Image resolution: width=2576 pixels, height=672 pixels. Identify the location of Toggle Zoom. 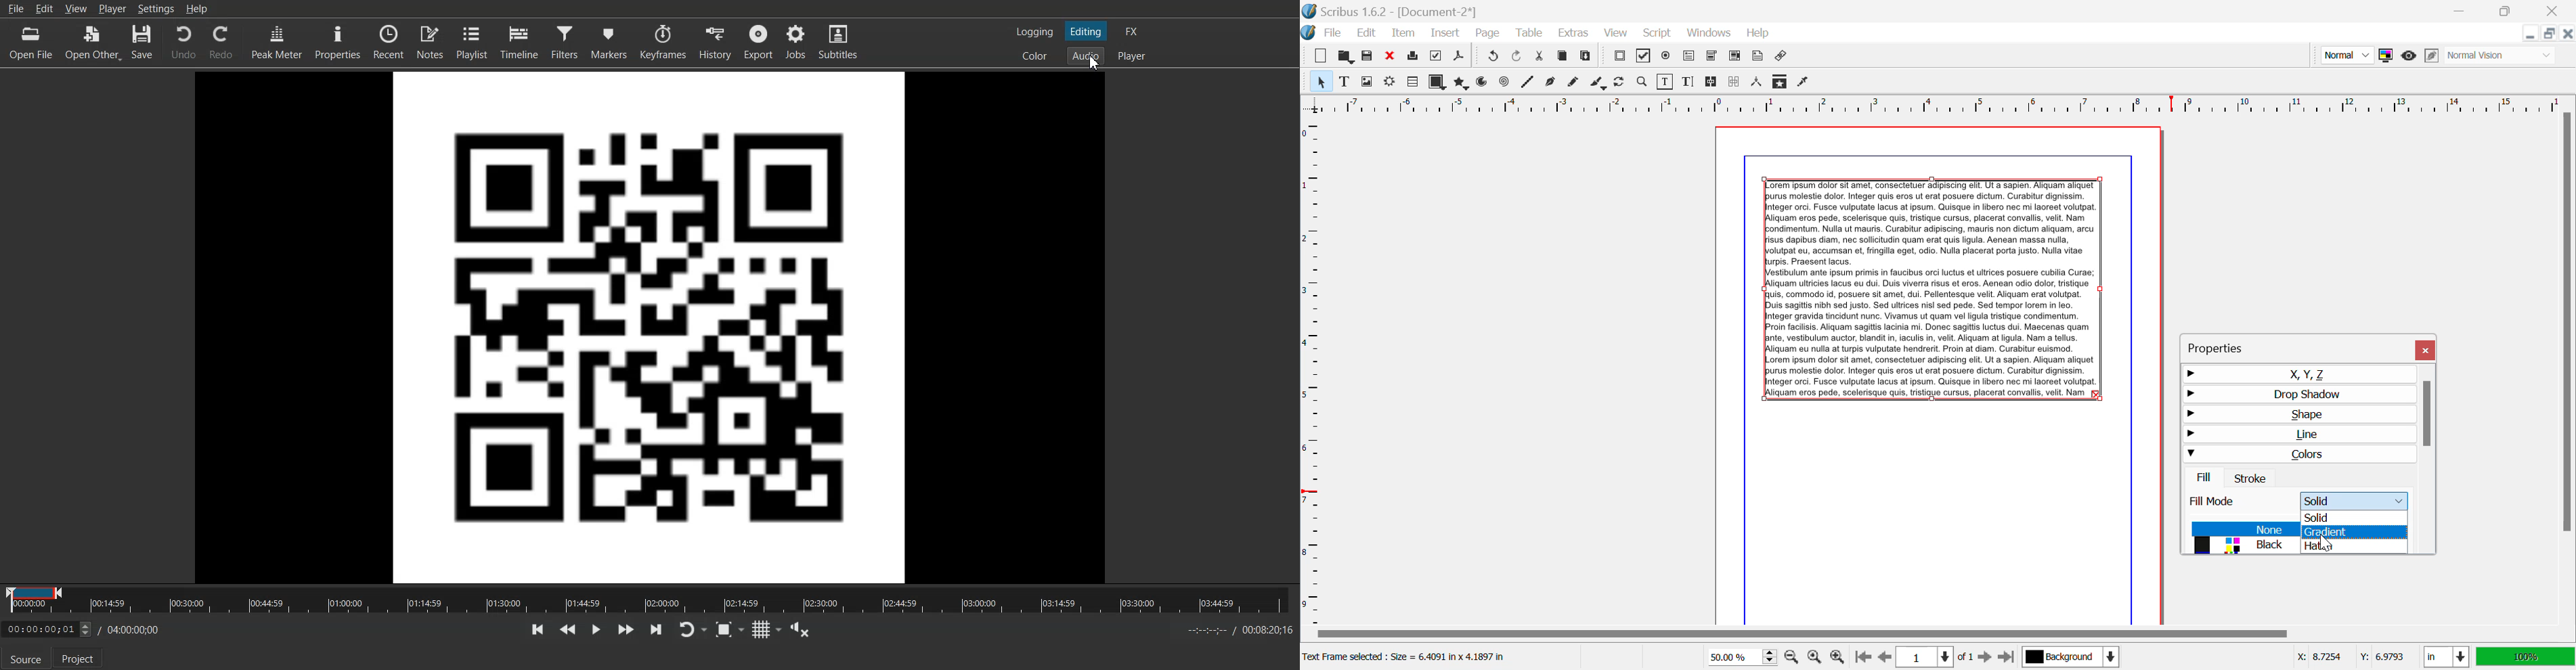
(730, 629).